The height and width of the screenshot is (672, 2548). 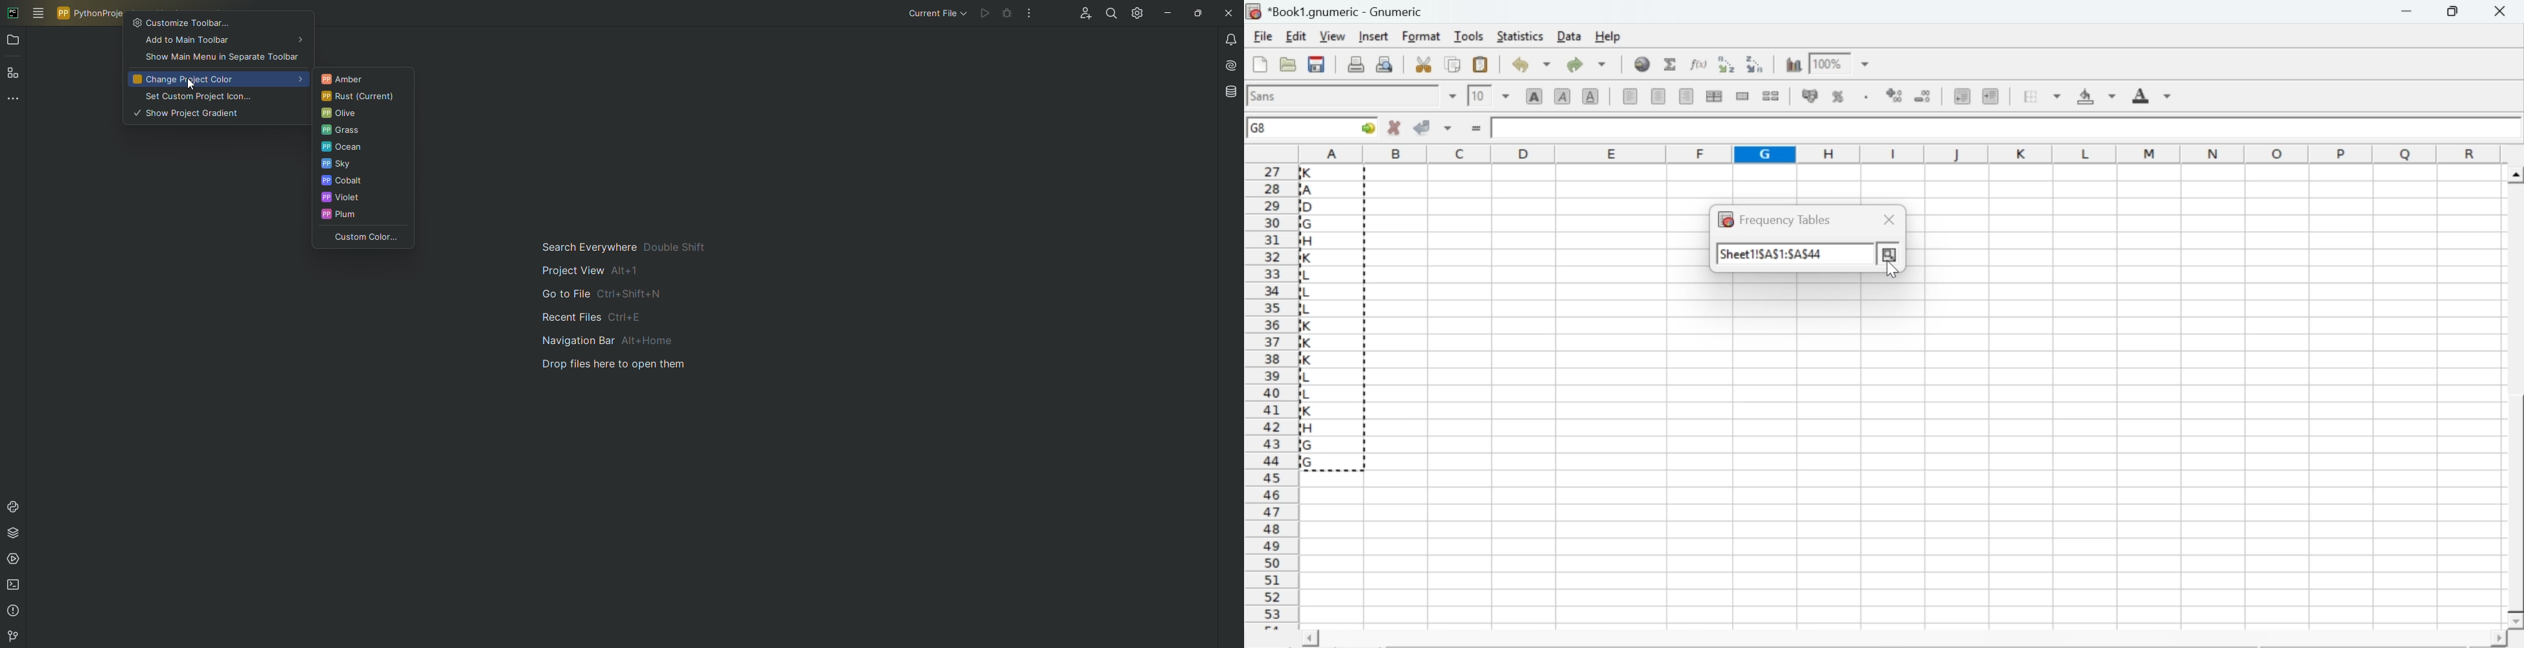 I want to click on sheet1!$A$1:$A$44, so click(x=1772, y=254).